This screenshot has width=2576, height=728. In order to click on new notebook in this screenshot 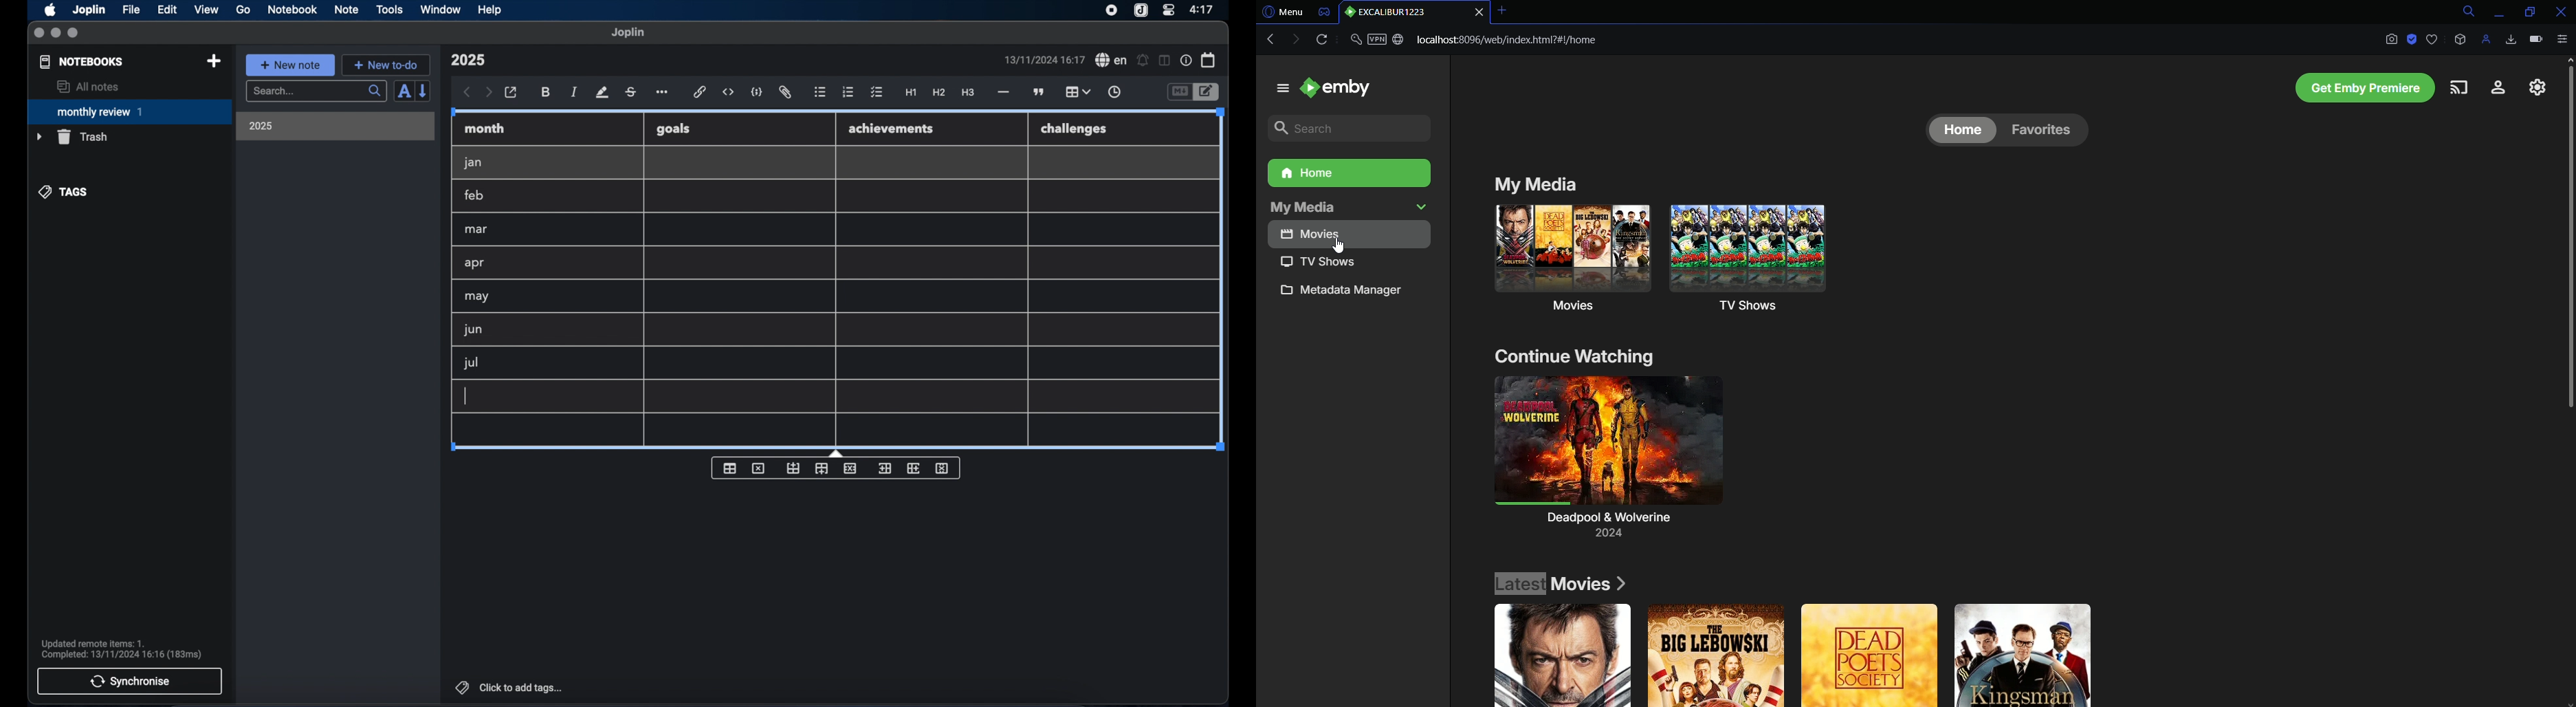, I will do `click(213, 62)`.